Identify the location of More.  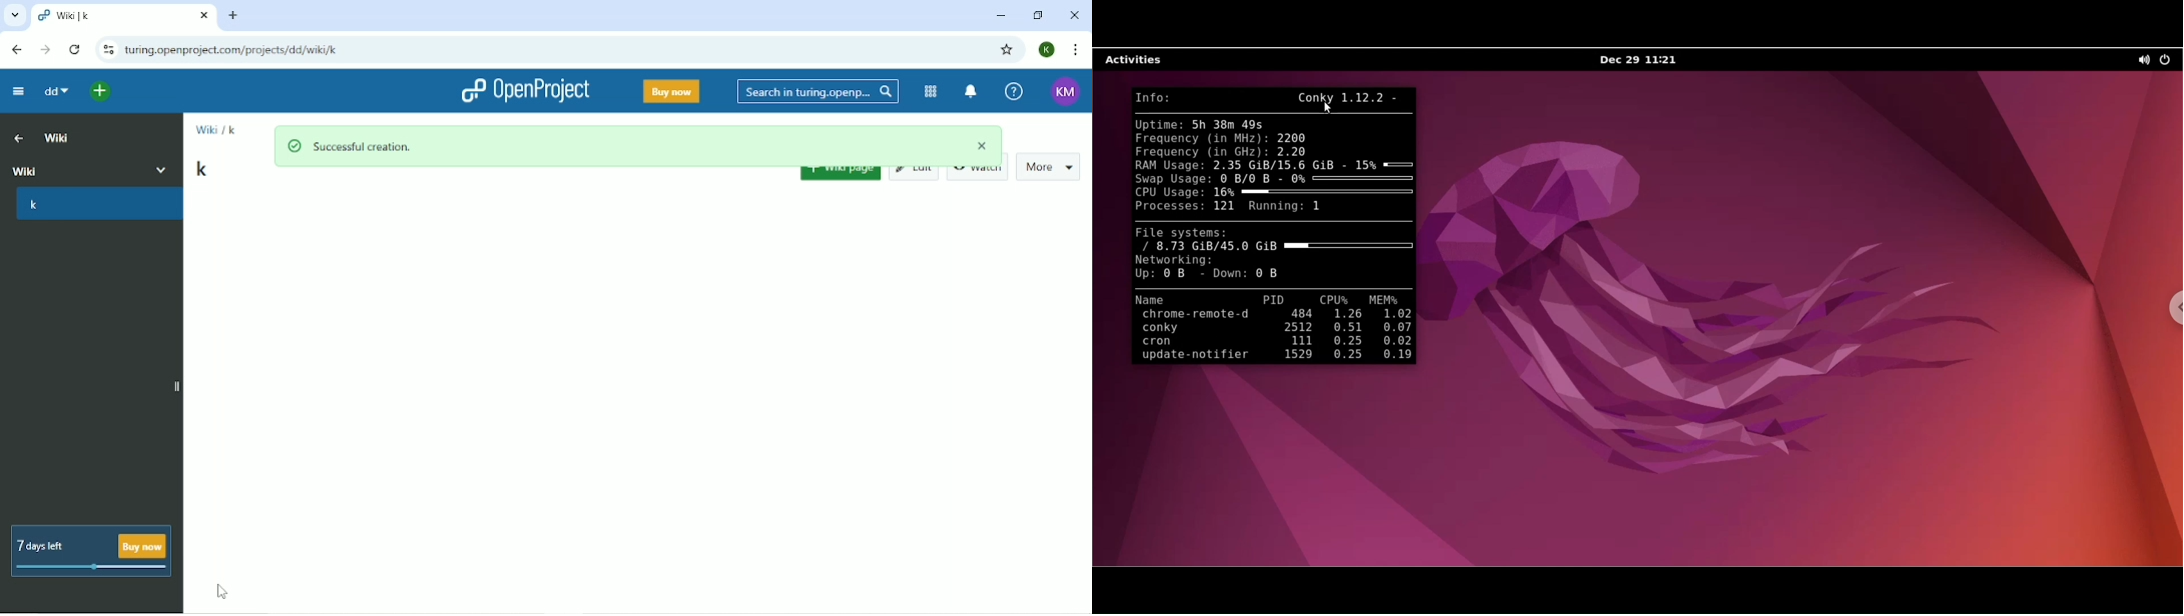
(1052, 165).